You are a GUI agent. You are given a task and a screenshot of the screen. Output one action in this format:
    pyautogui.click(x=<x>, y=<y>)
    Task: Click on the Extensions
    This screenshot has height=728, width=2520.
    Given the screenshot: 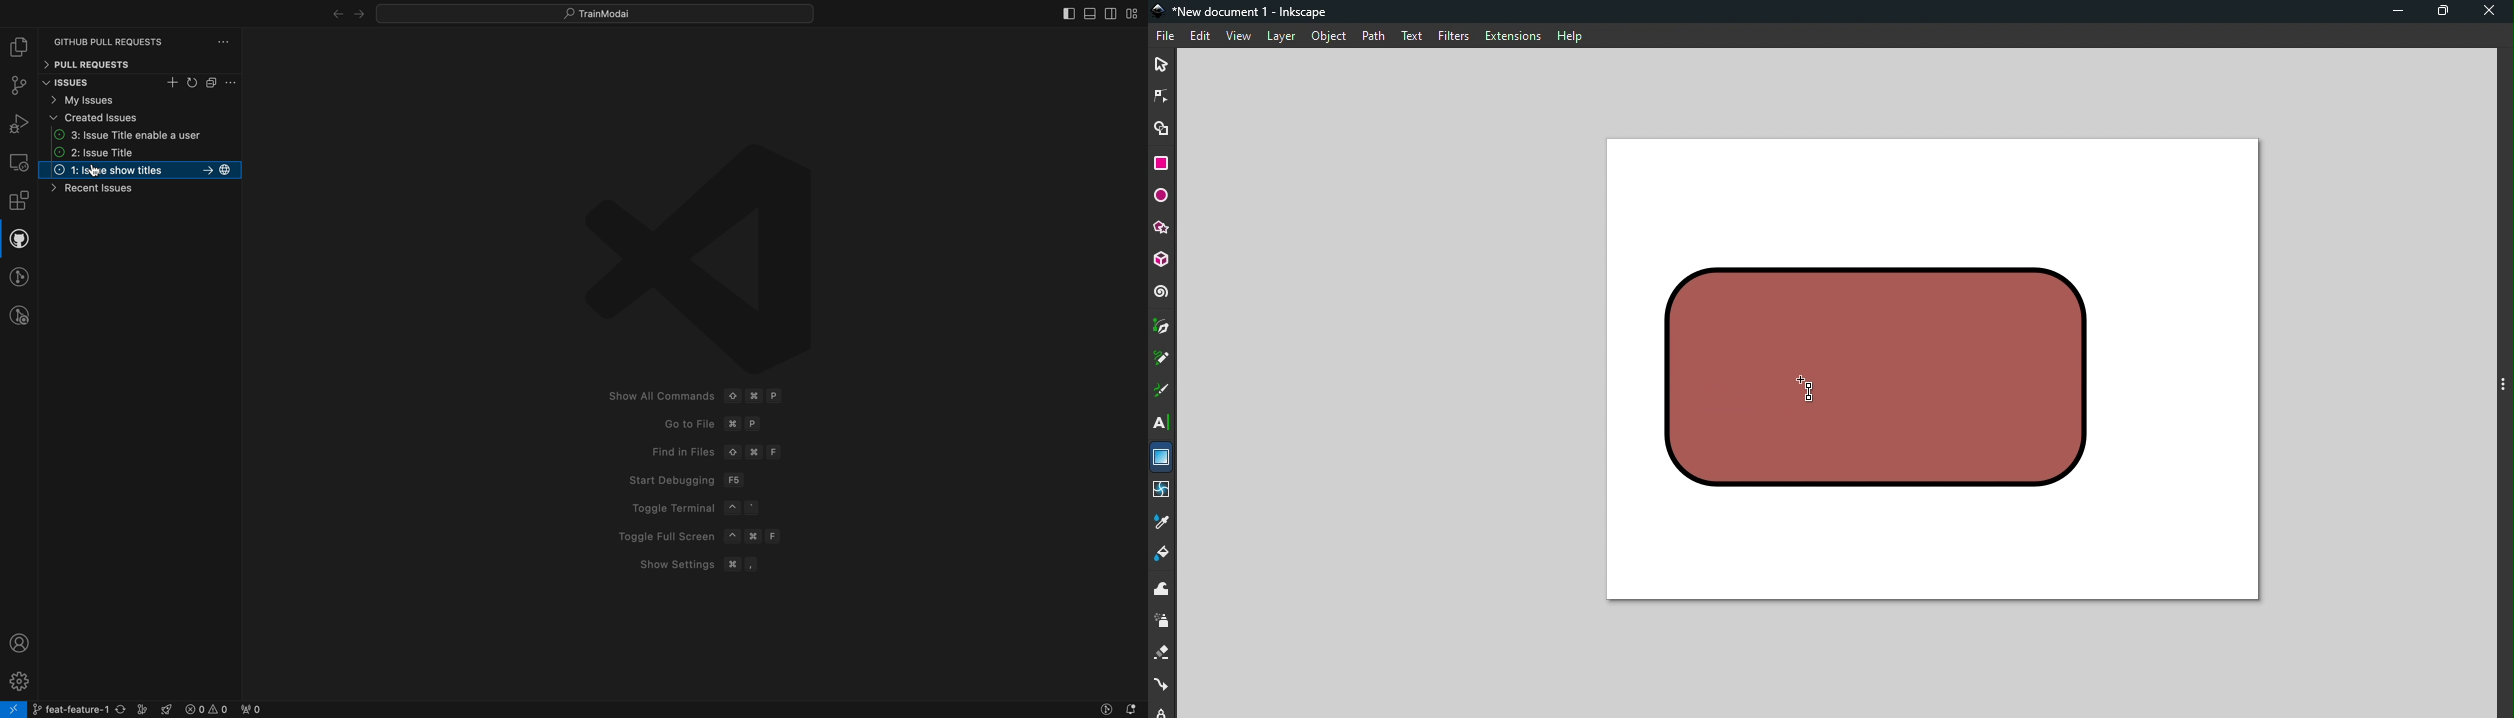 What is the action you would take?
    pyautogui.click(x=19, y=202)
    